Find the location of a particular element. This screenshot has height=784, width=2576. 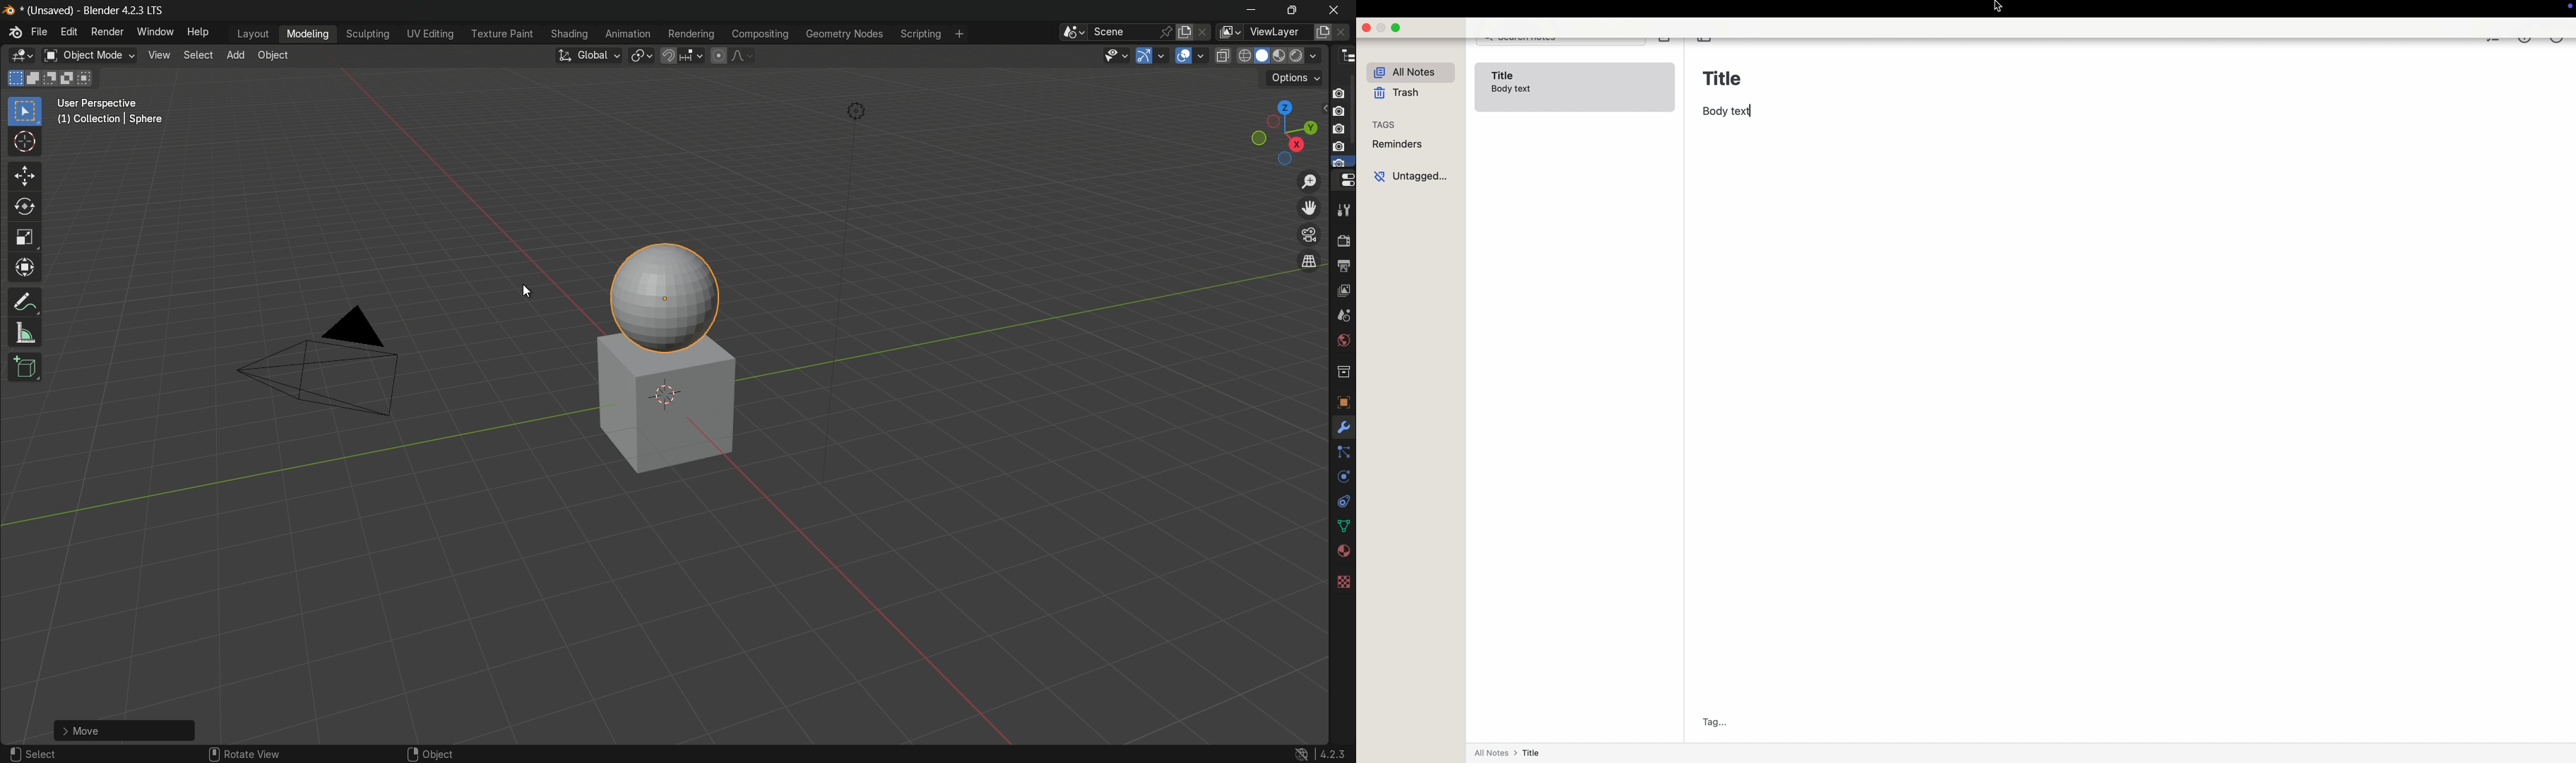

render is located at coordinates (1342, 238).